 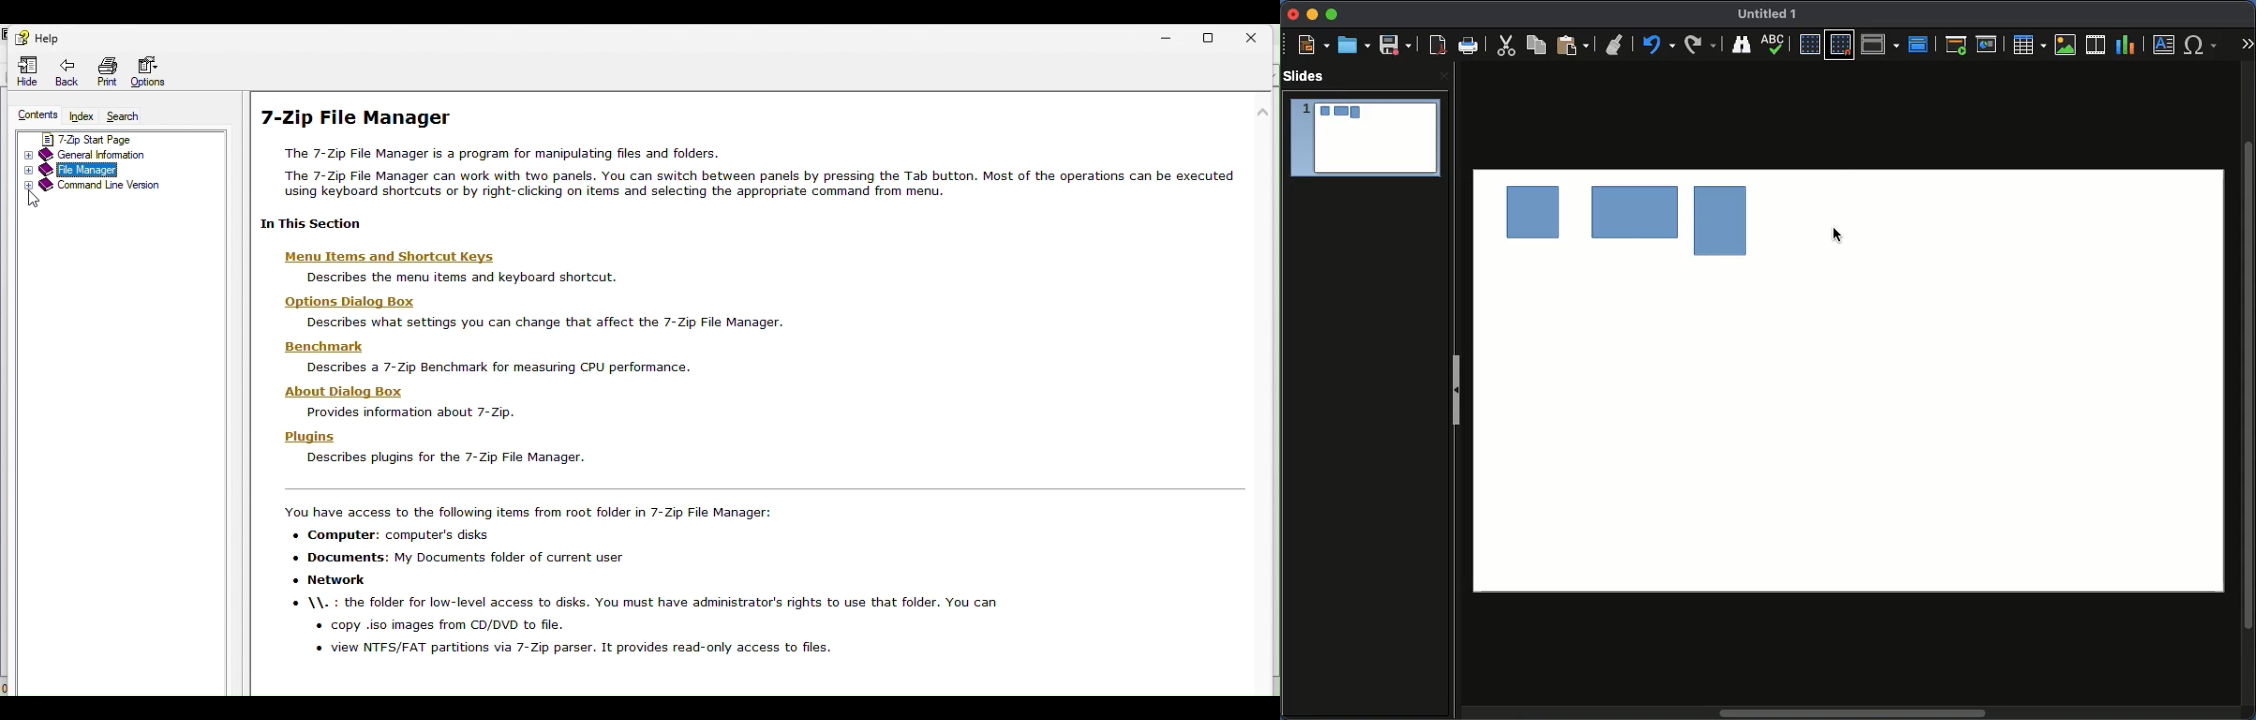 I want to click on Contents, so click(x=36, y=116).